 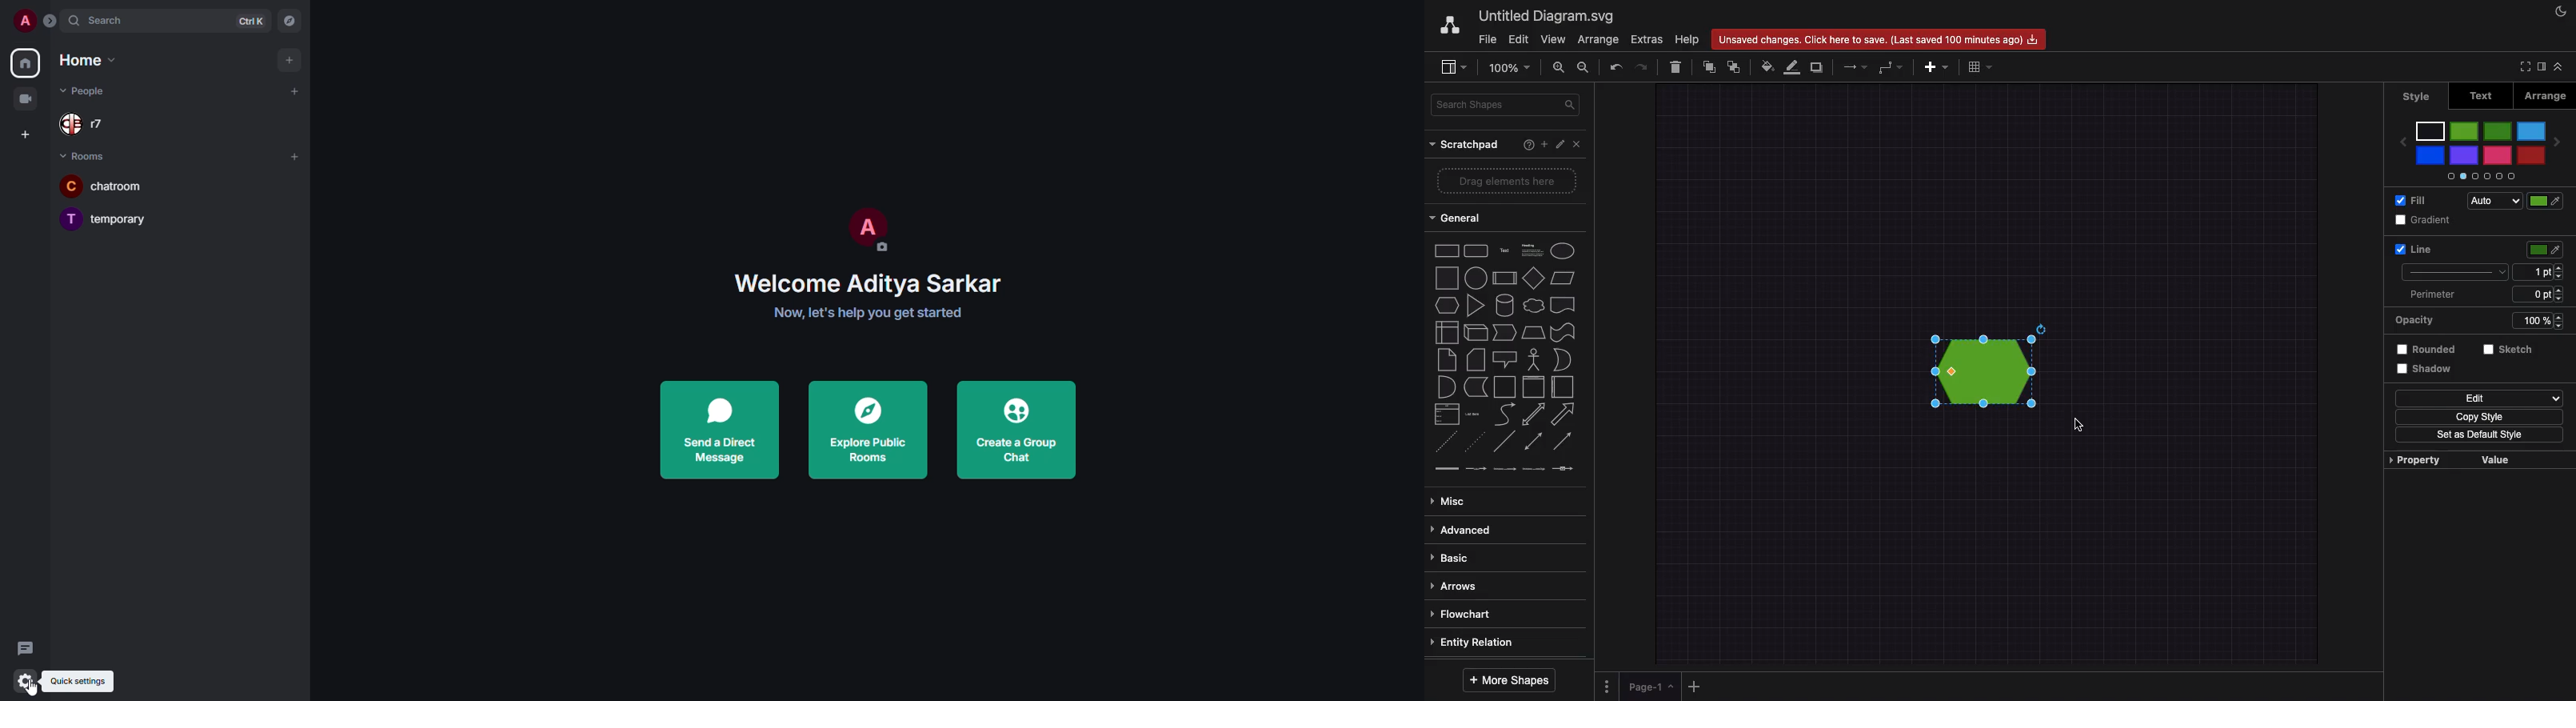 I want to click on Arrange, so click(x=1598, y=40).